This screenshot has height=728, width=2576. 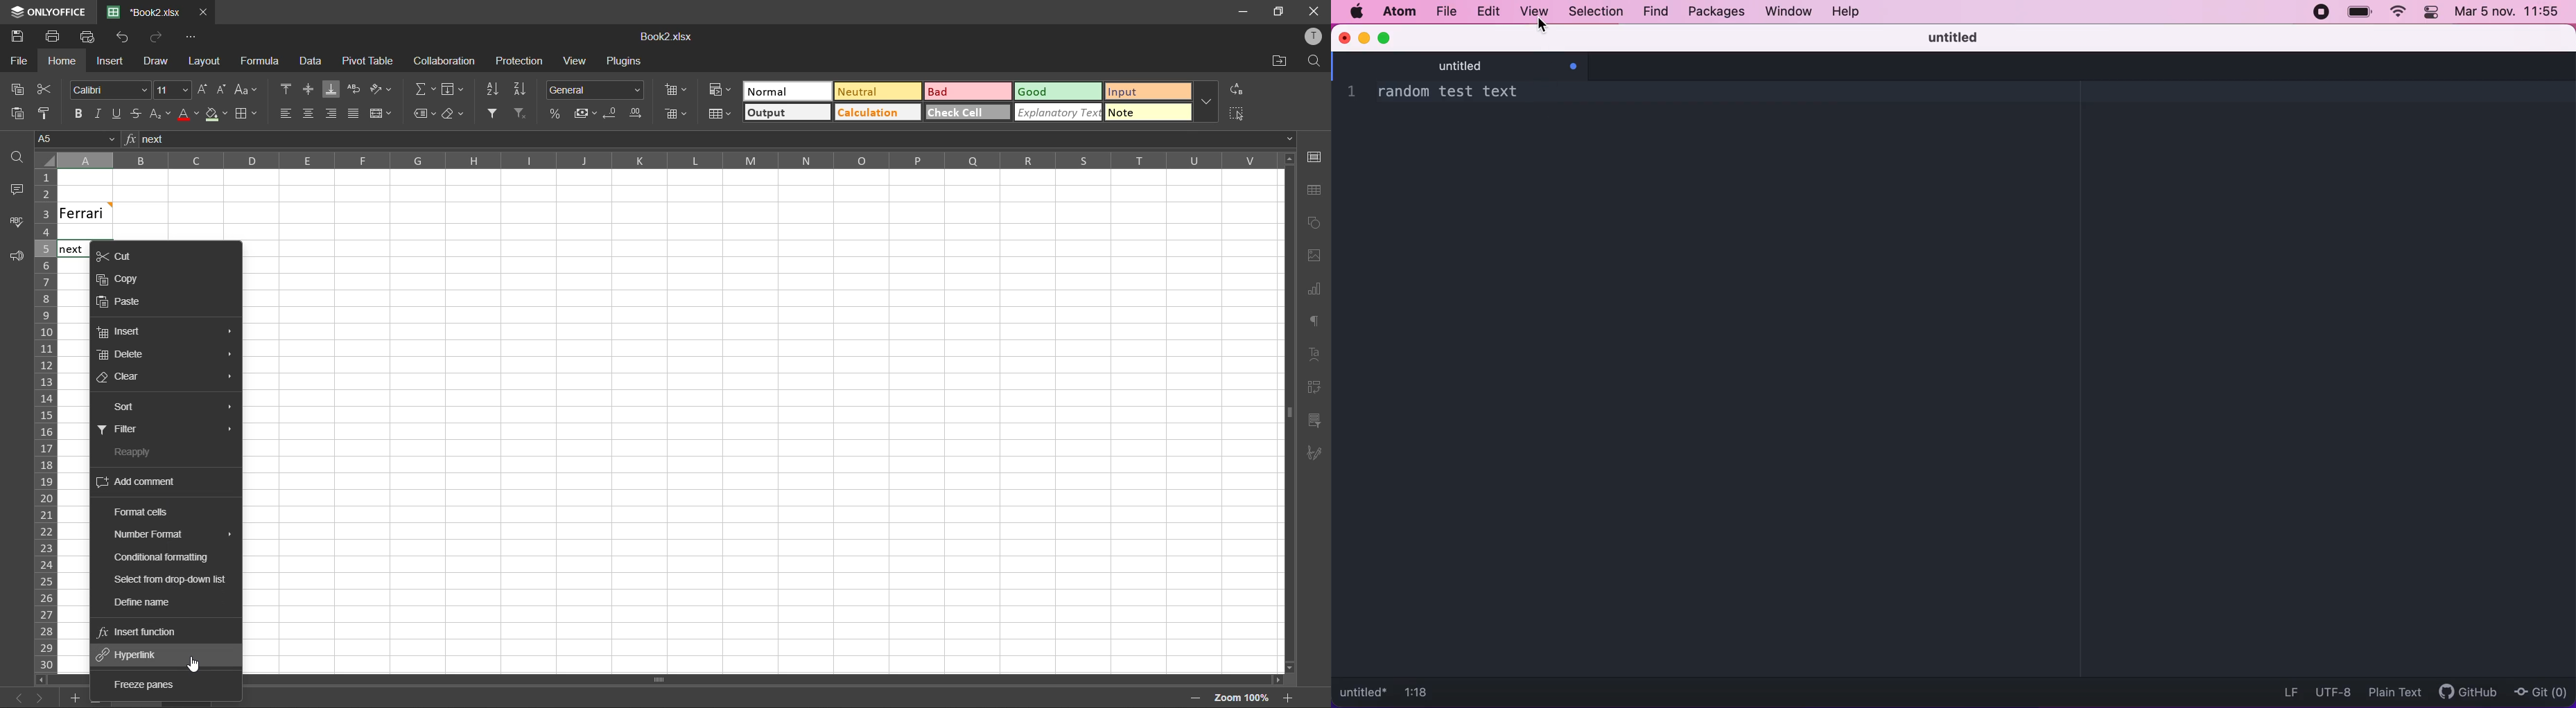 What do you see at coordinates (19, 260) in the screenshot?
I see `feedback` at bounding box center [19, 260].